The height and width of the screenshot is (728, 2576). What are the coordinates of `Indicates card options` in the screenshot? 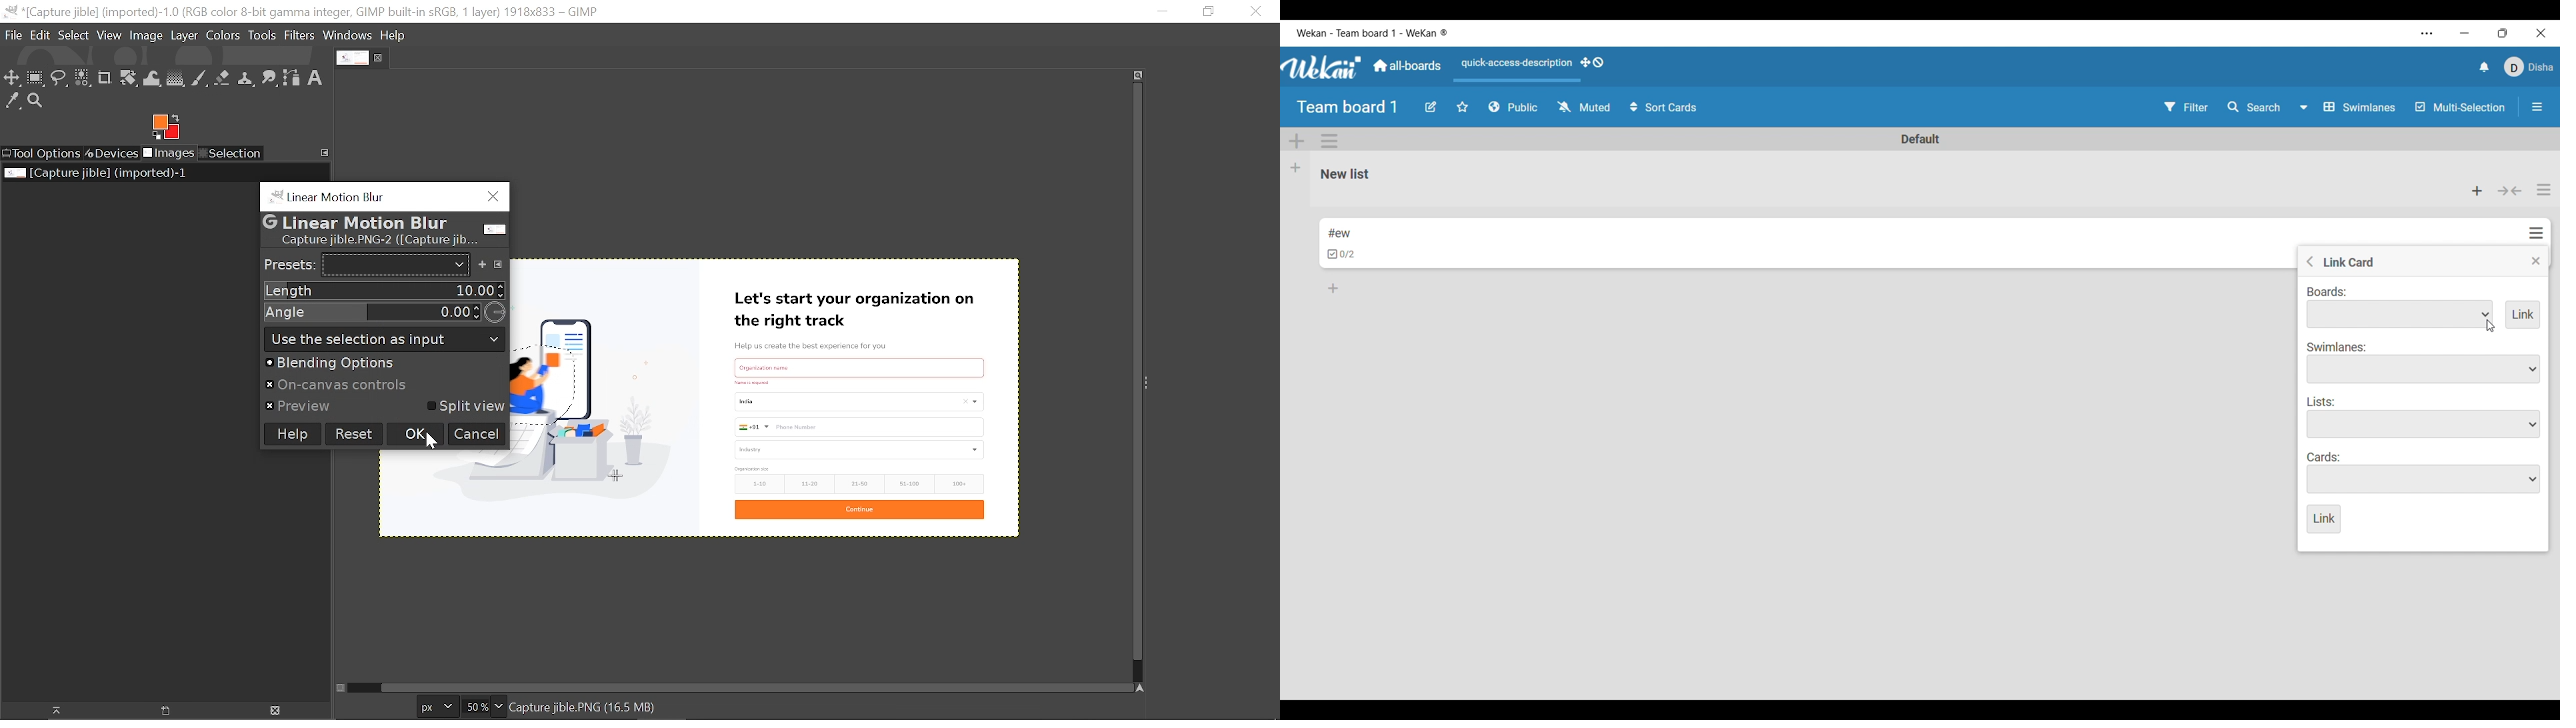 It's located at (2325, 457).